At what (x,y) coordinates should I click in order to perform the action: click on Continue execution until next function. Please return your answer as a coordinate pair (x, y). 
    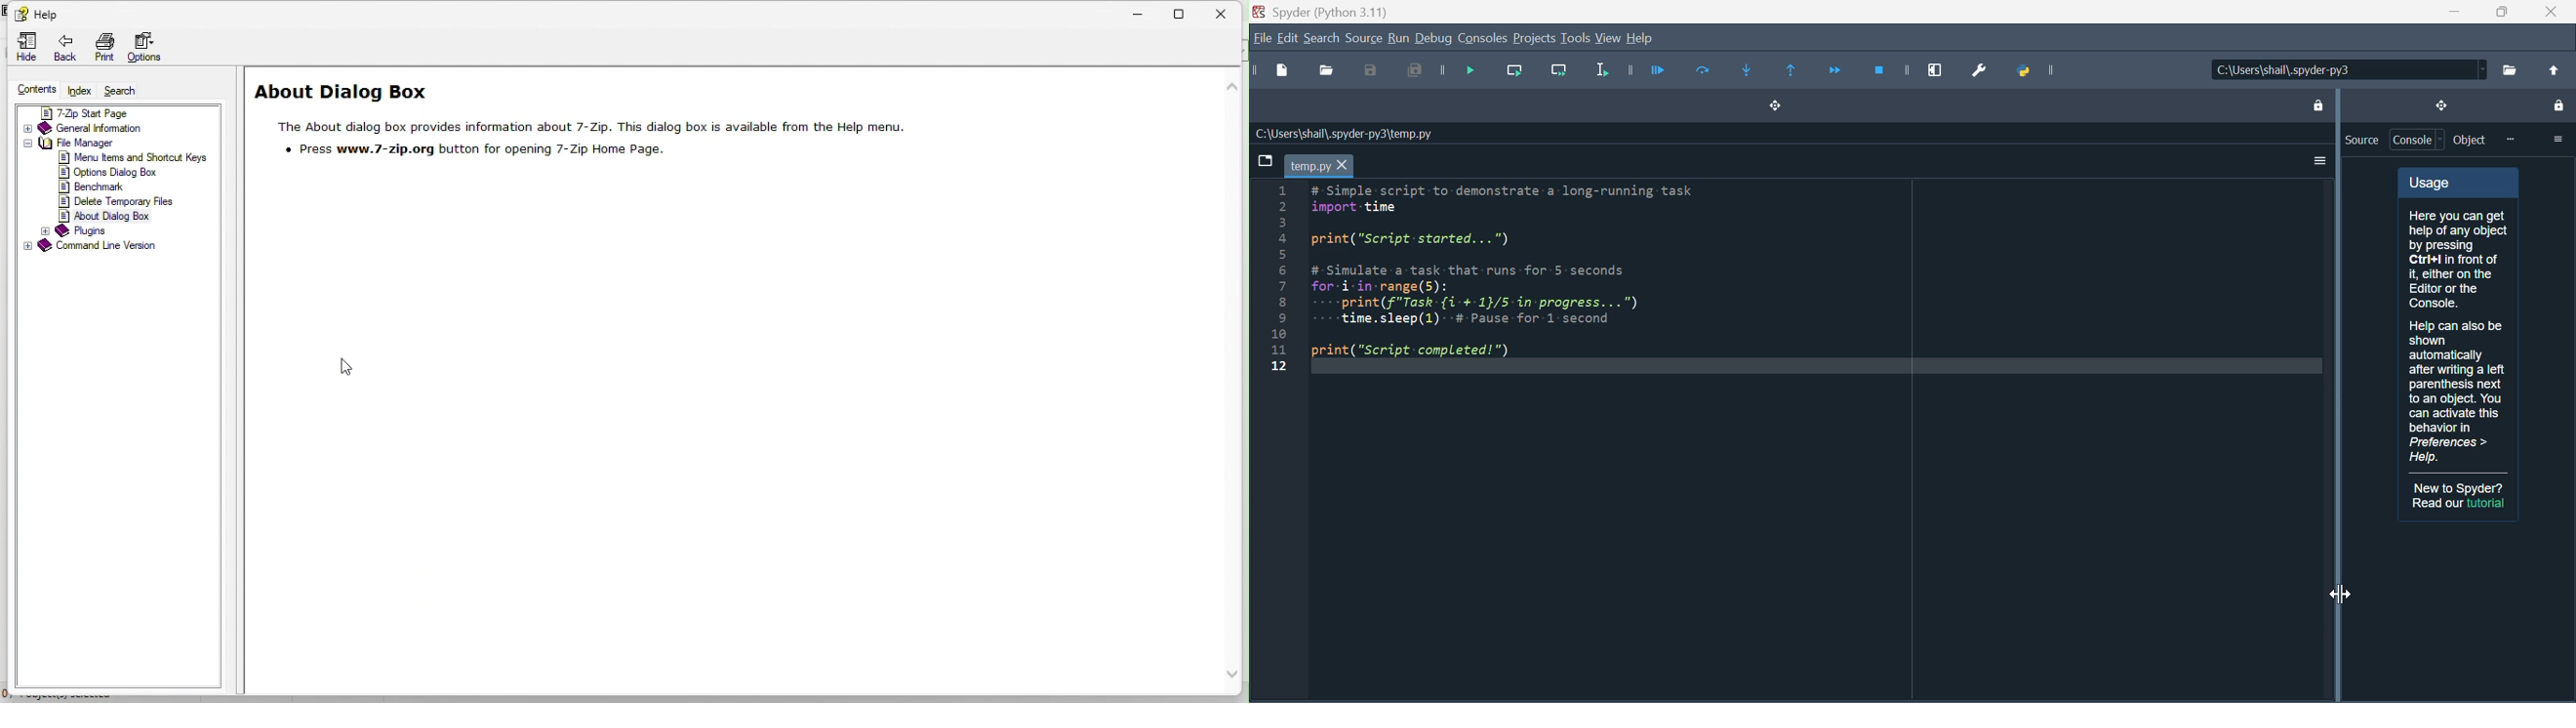
    Looking at the image, I should click on (1835, 70).